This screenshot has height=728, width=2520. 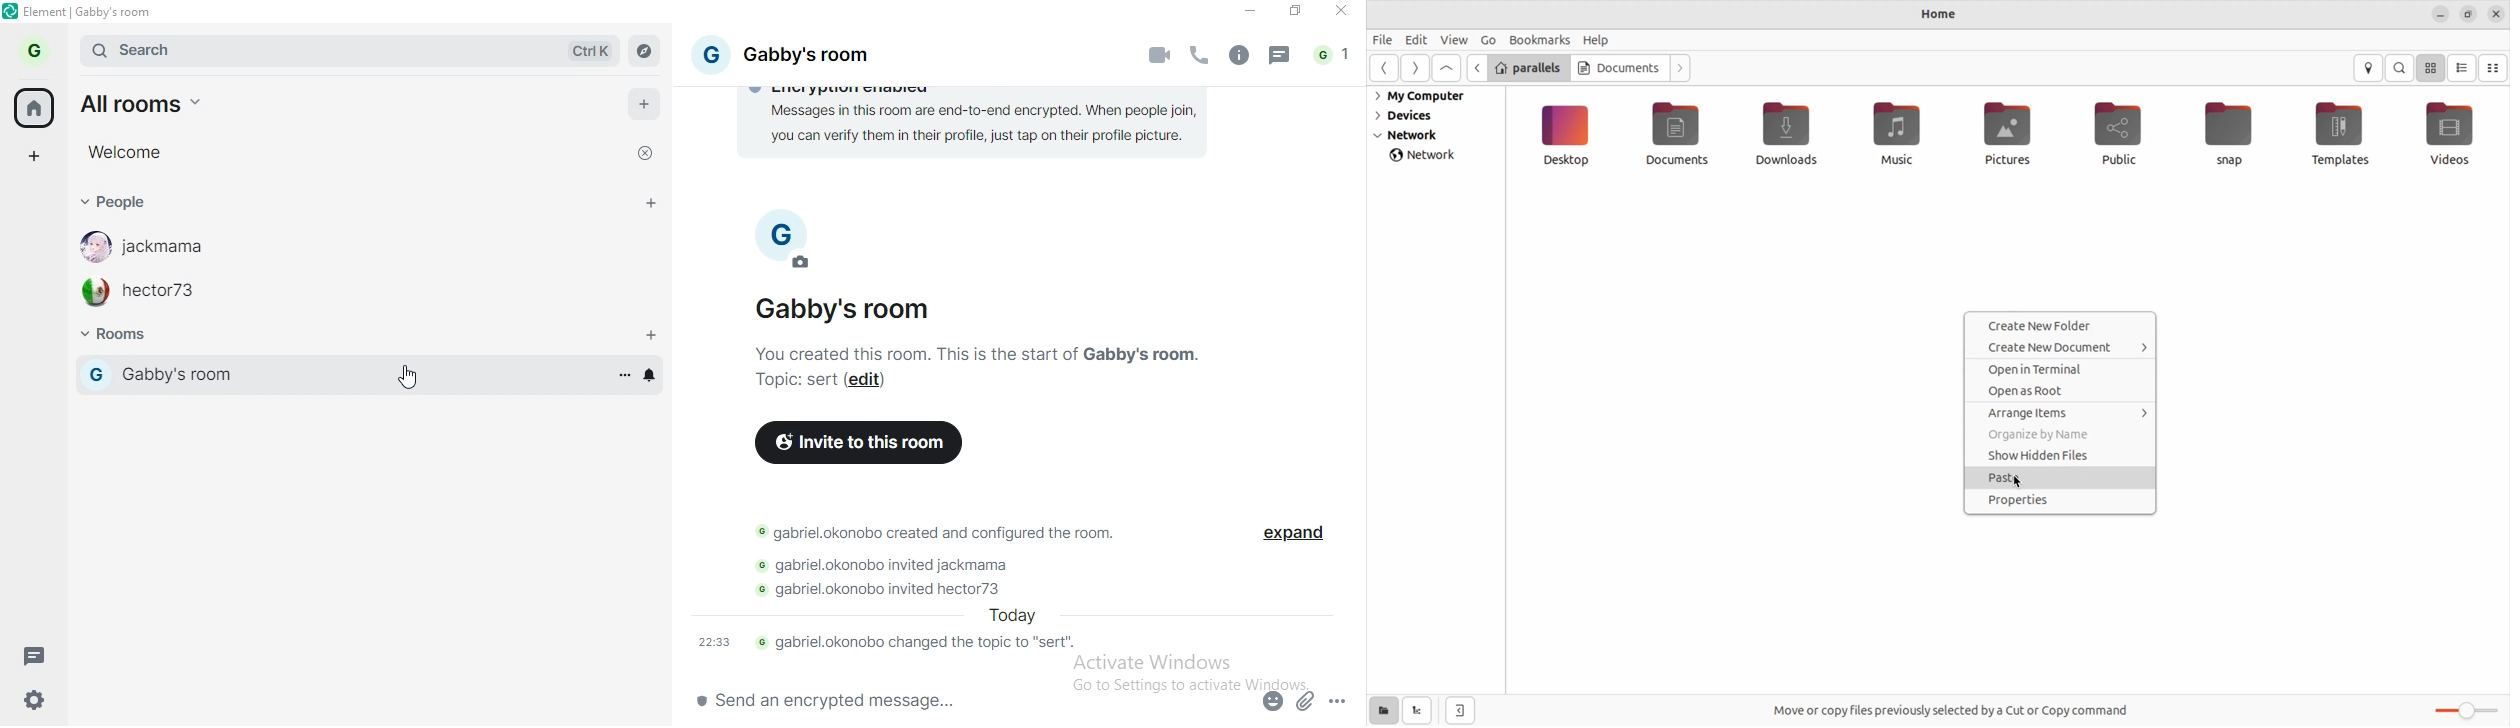 I want to click on parallels, so click(x=1530, y=68).